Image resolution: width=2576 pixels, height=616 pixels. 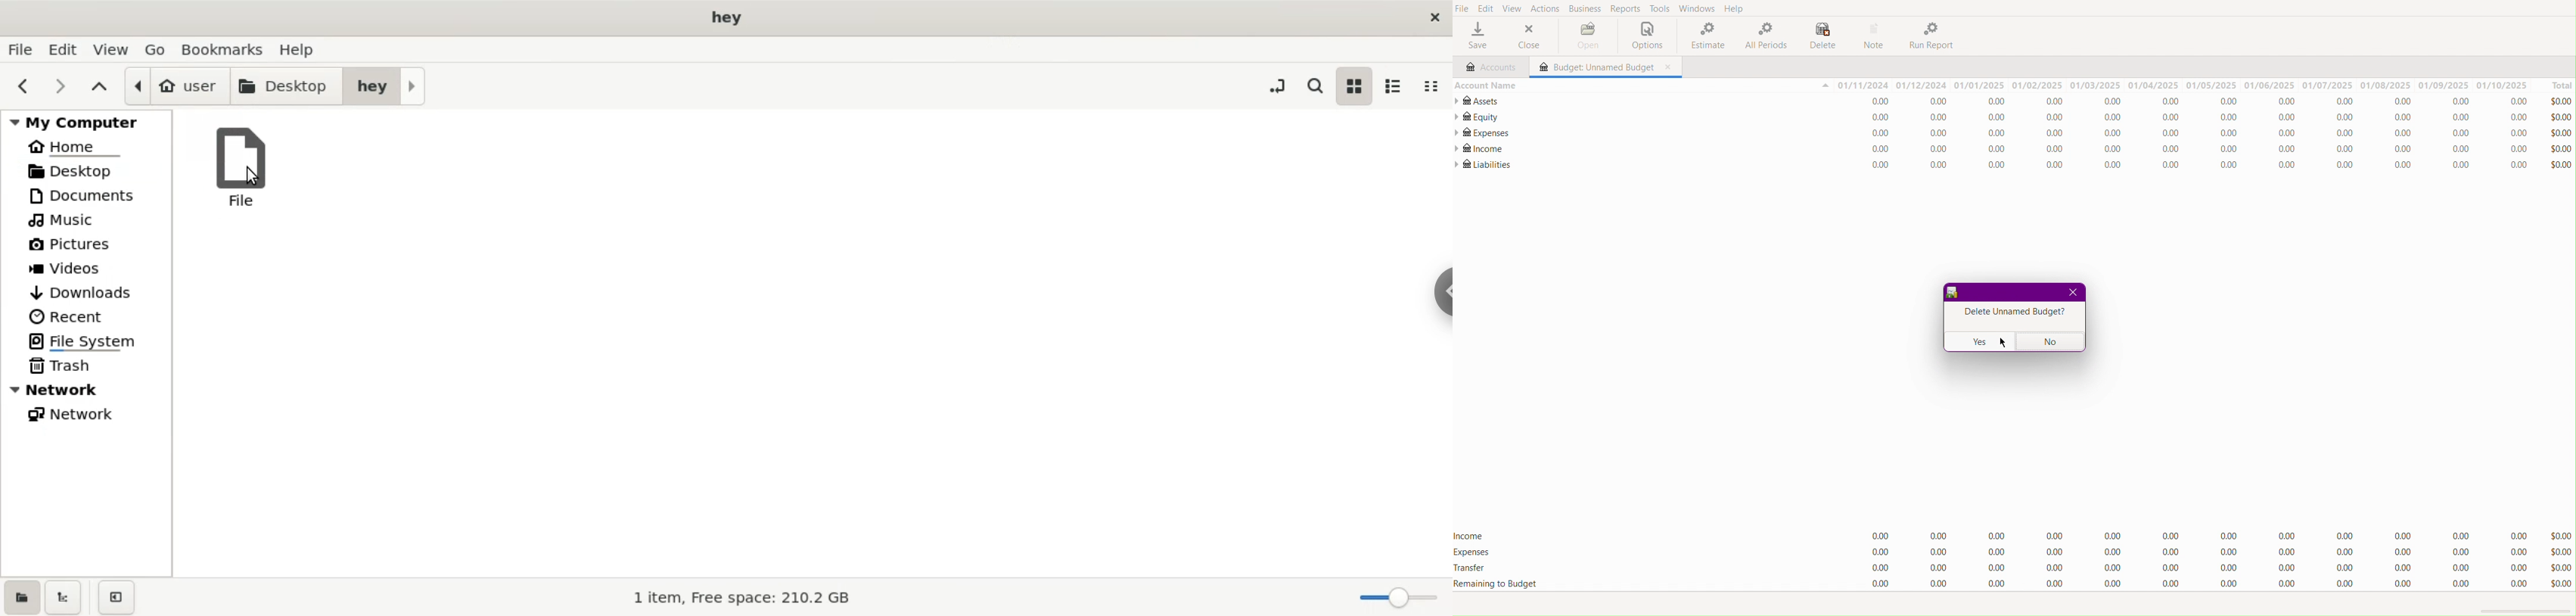 I want to click on view, so click(x=109, y=50).